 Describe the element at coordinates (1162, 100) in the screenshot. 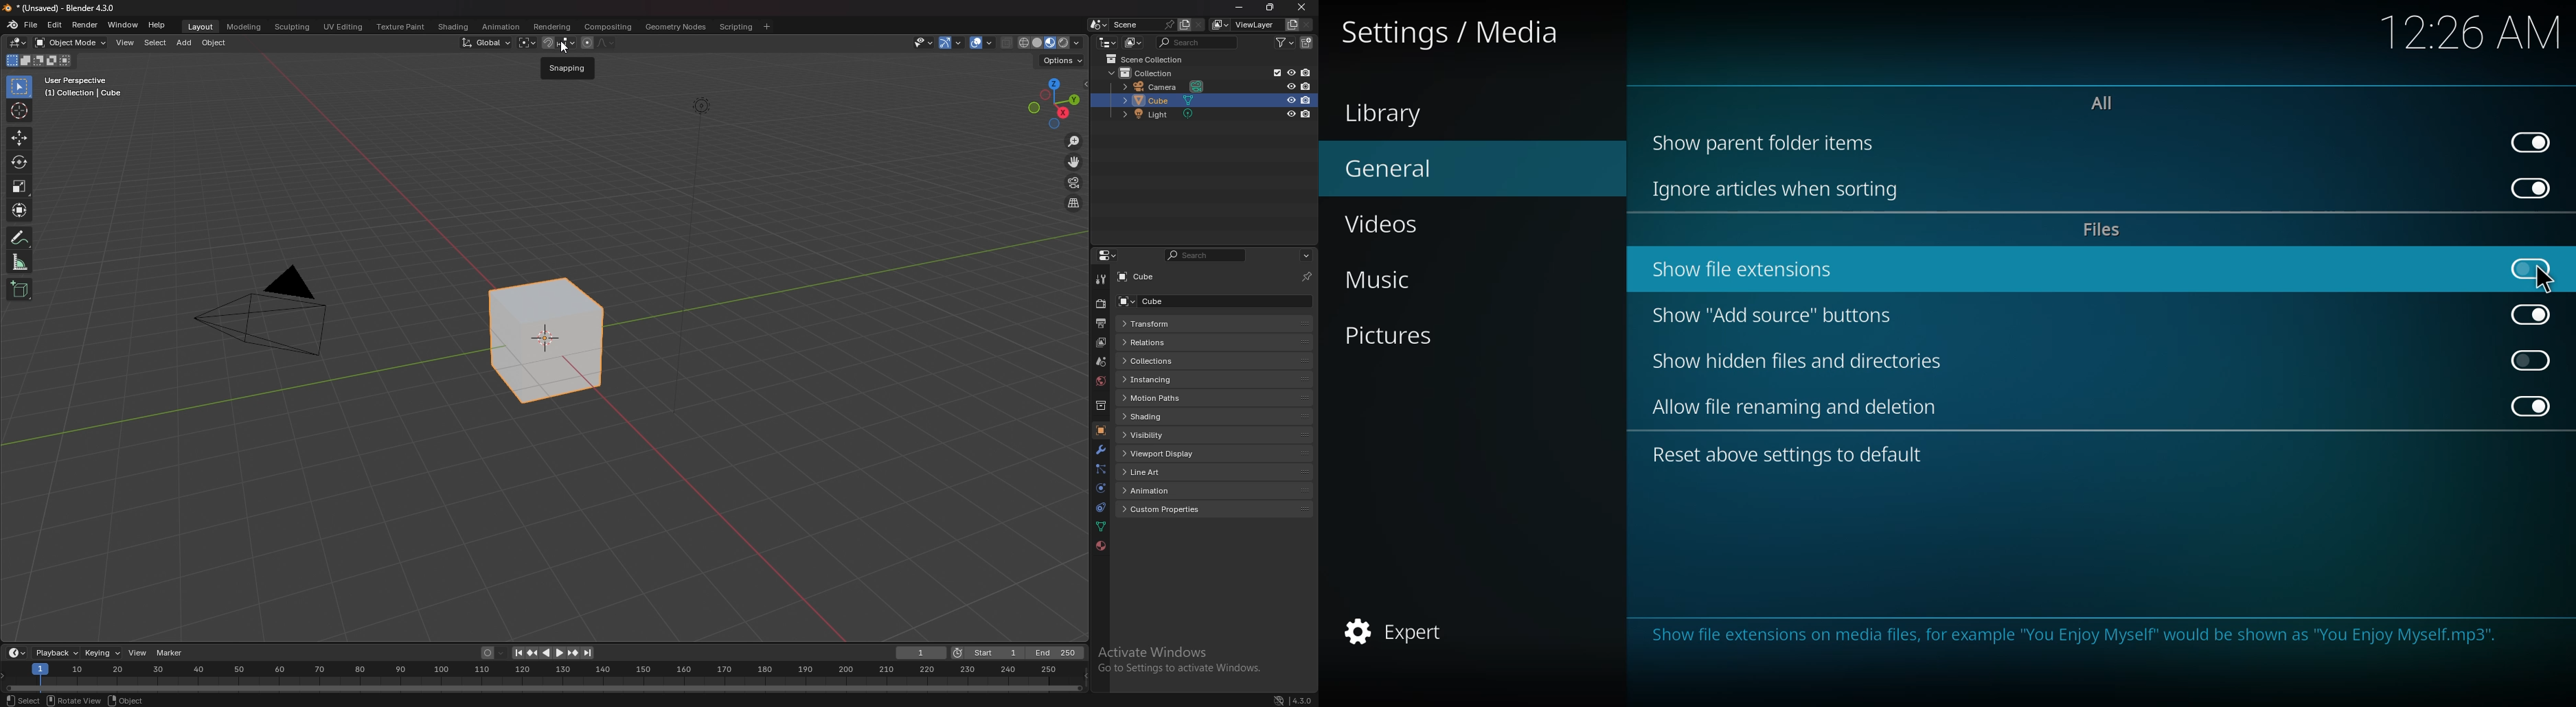

I see `cube` at that location.